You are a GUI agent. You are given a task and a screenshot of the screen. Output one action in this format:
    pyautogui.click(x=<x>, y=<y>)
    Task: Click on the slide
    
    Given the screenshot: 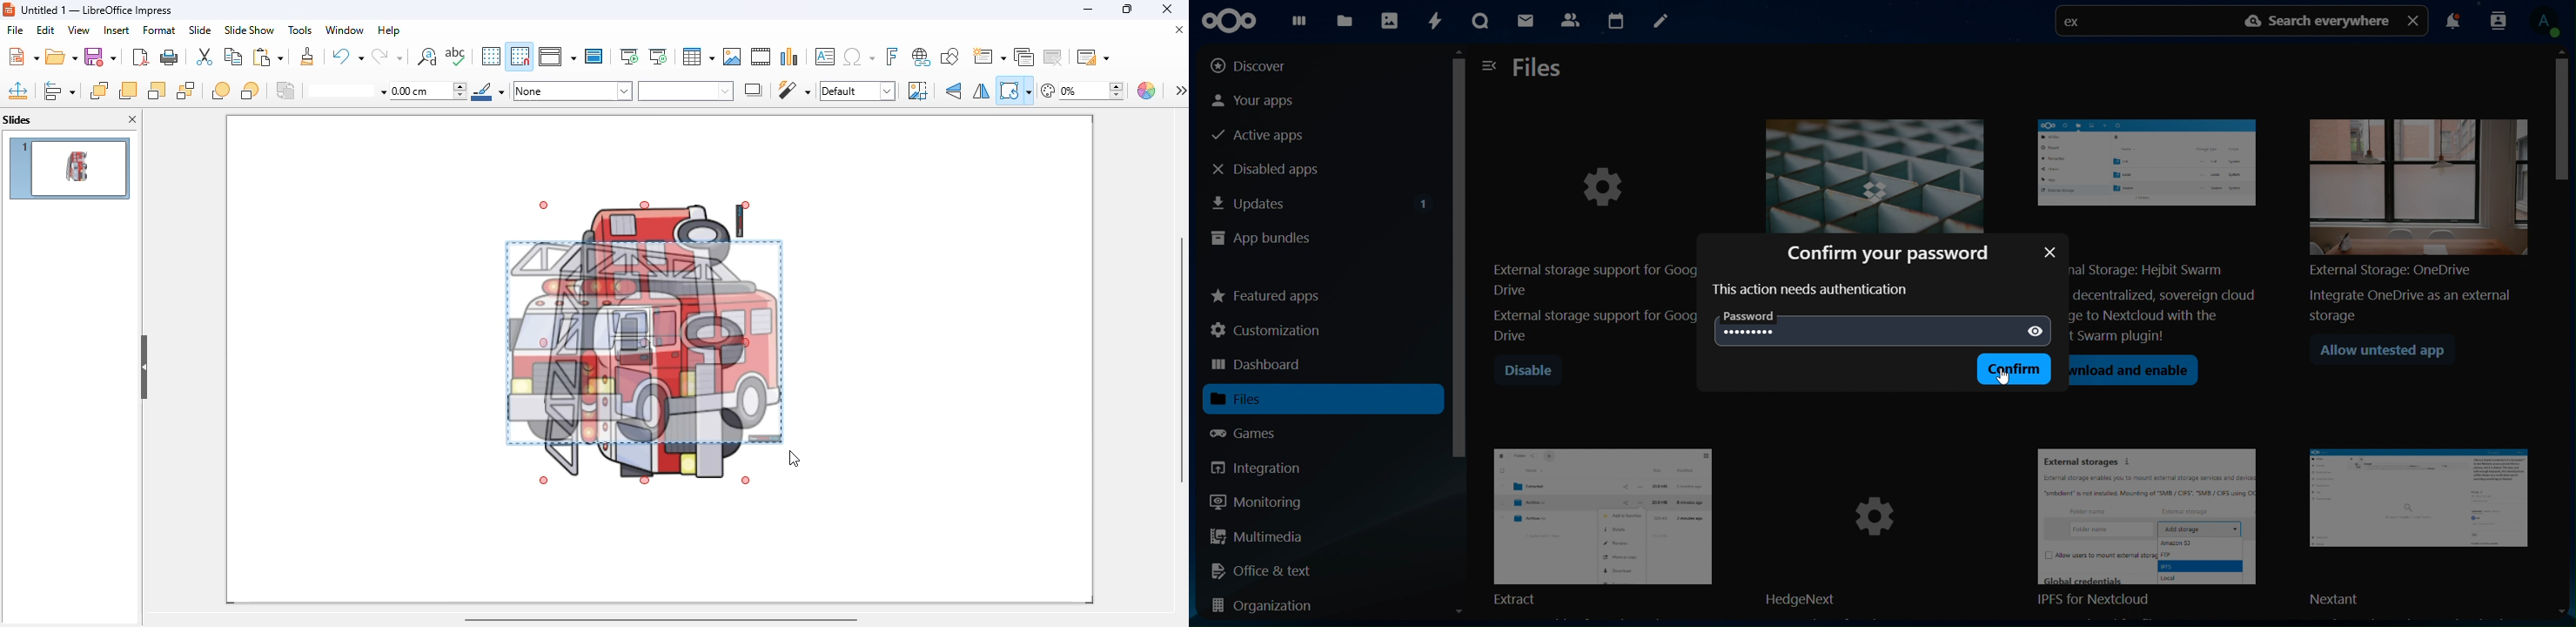 What is the action you would take?
    pyautogui.click(x=200, y=30)
    